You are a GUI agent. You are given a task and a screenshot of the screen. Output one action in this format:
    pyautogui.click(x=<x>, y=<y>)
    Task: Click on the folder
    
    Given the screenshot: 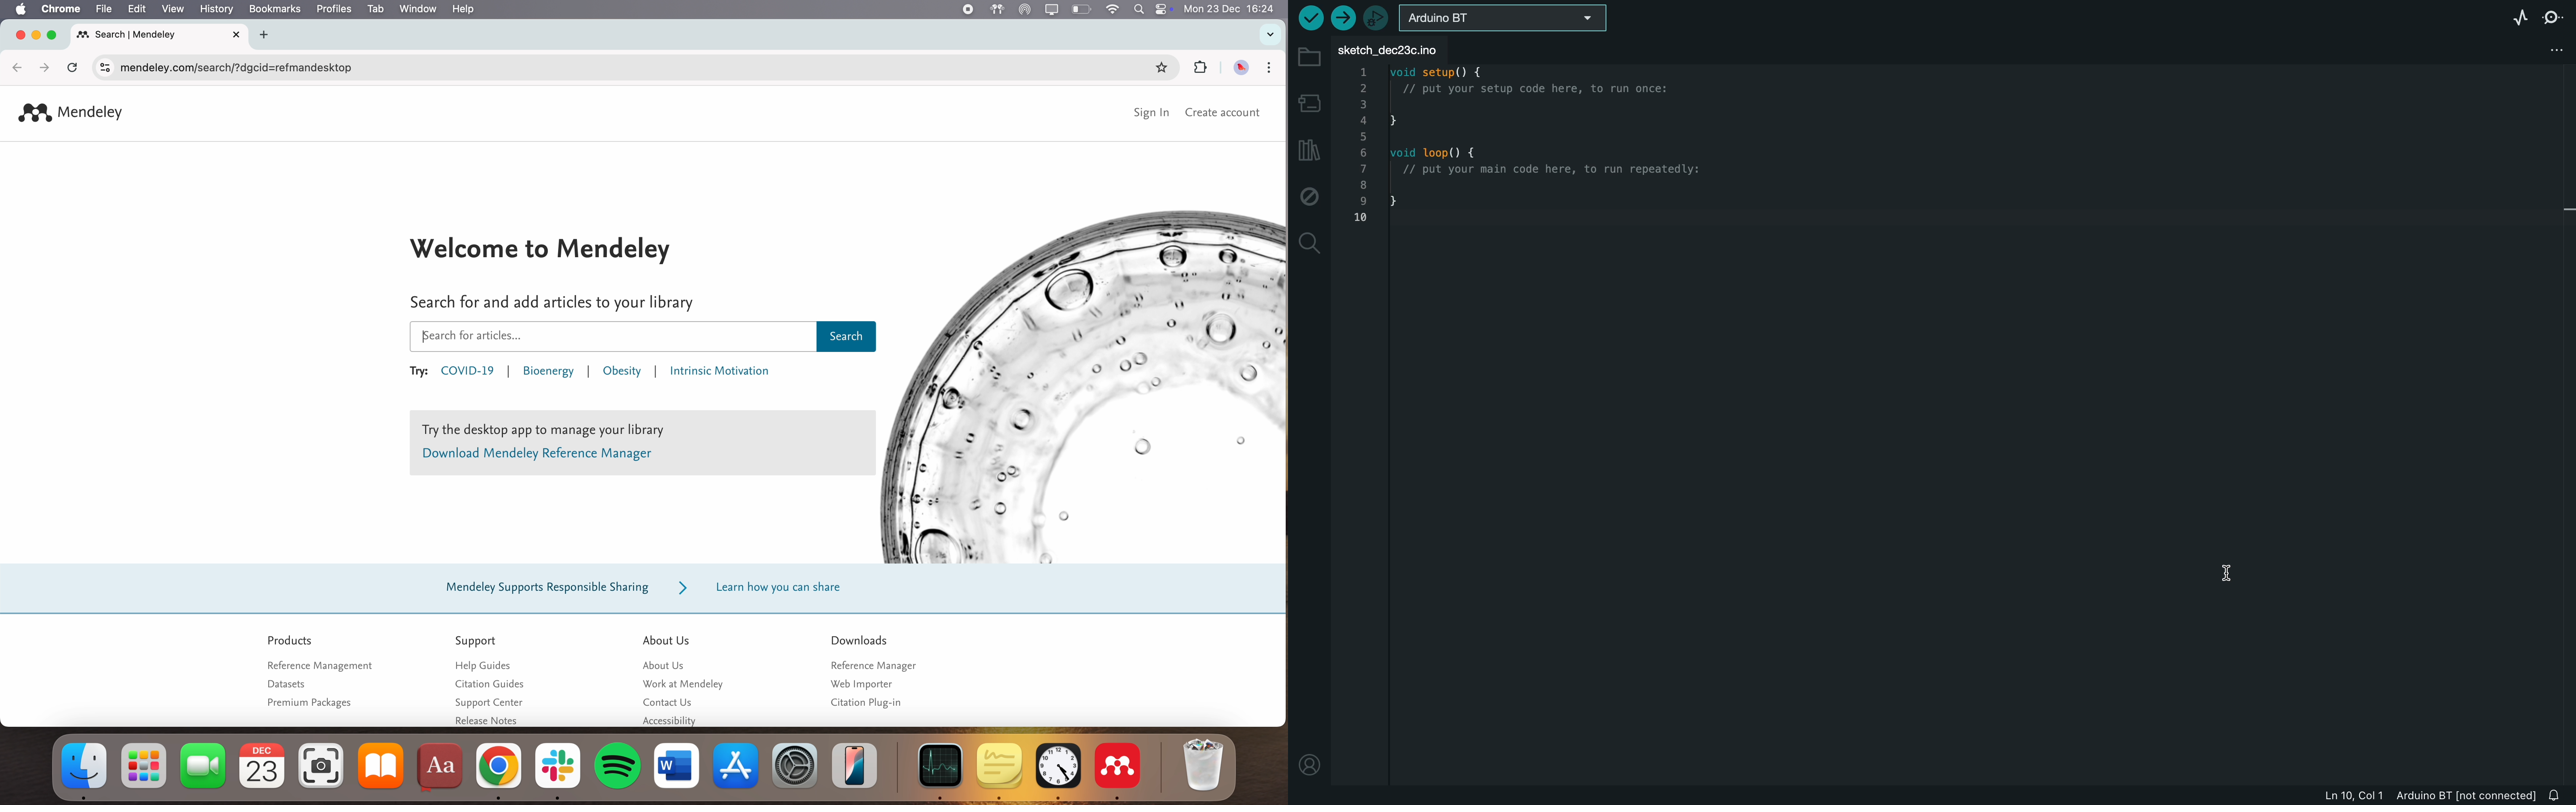 What is the action you would take?
    pyautogui.click(x=1308, y=57)
    